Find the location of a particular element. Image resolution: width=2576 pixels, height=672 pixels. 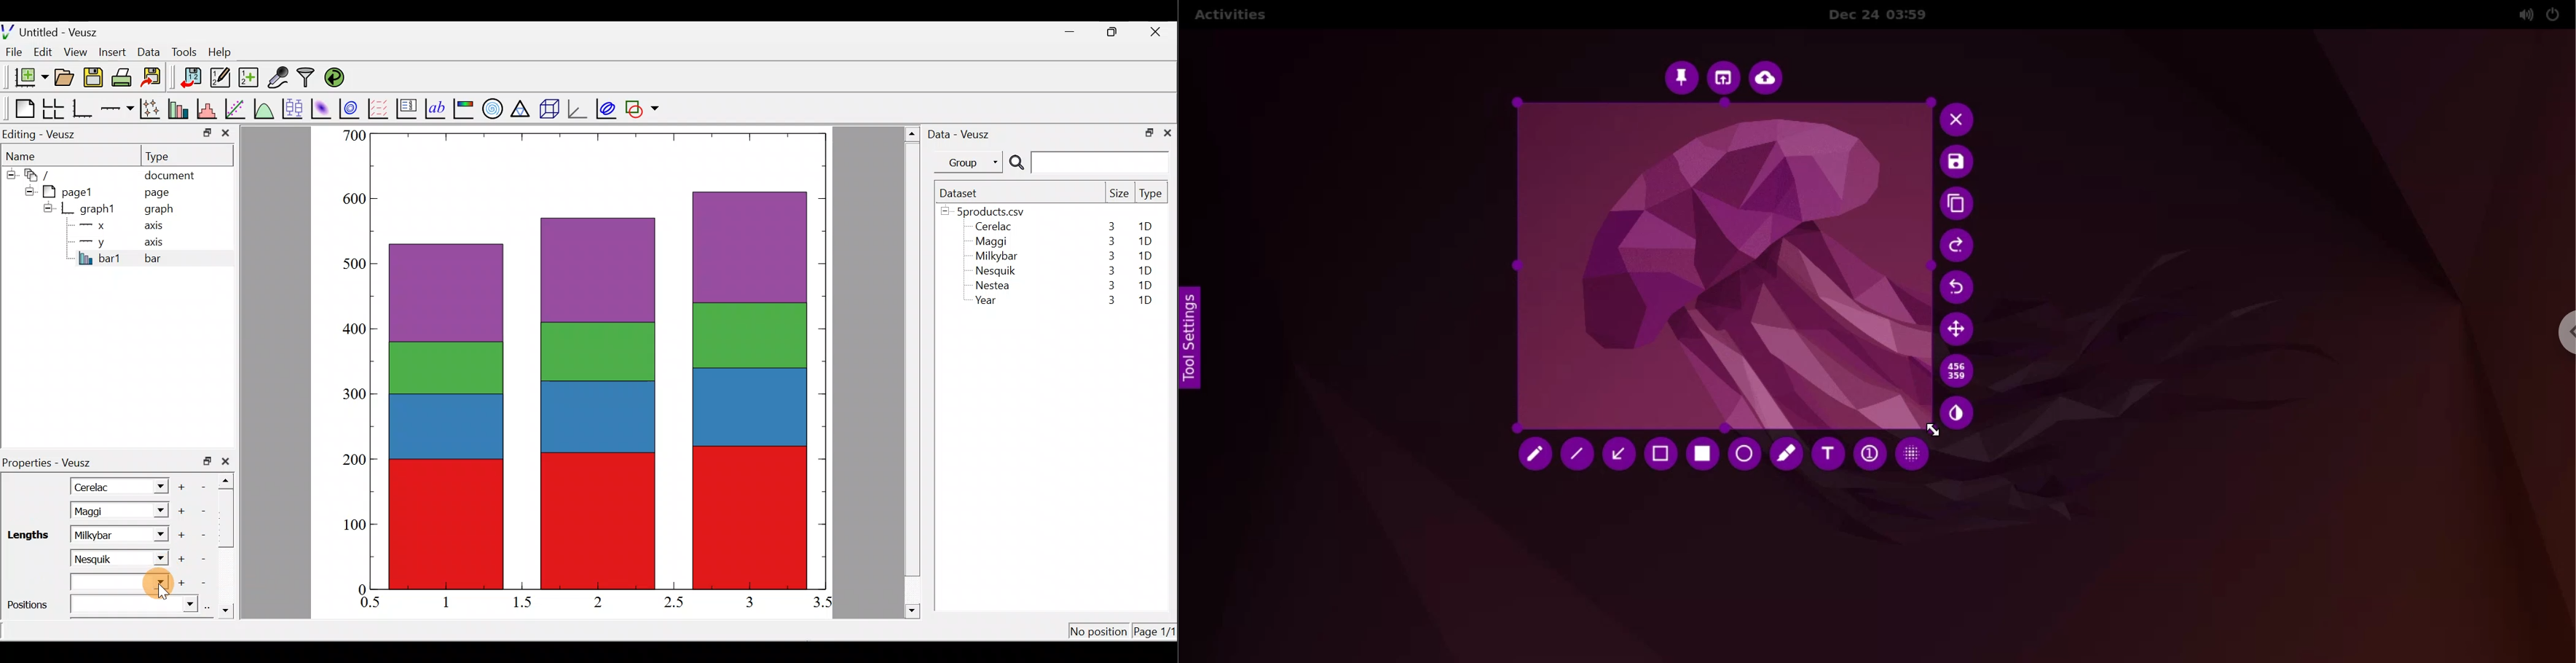

0.5 is located at coordinates (371, 604).